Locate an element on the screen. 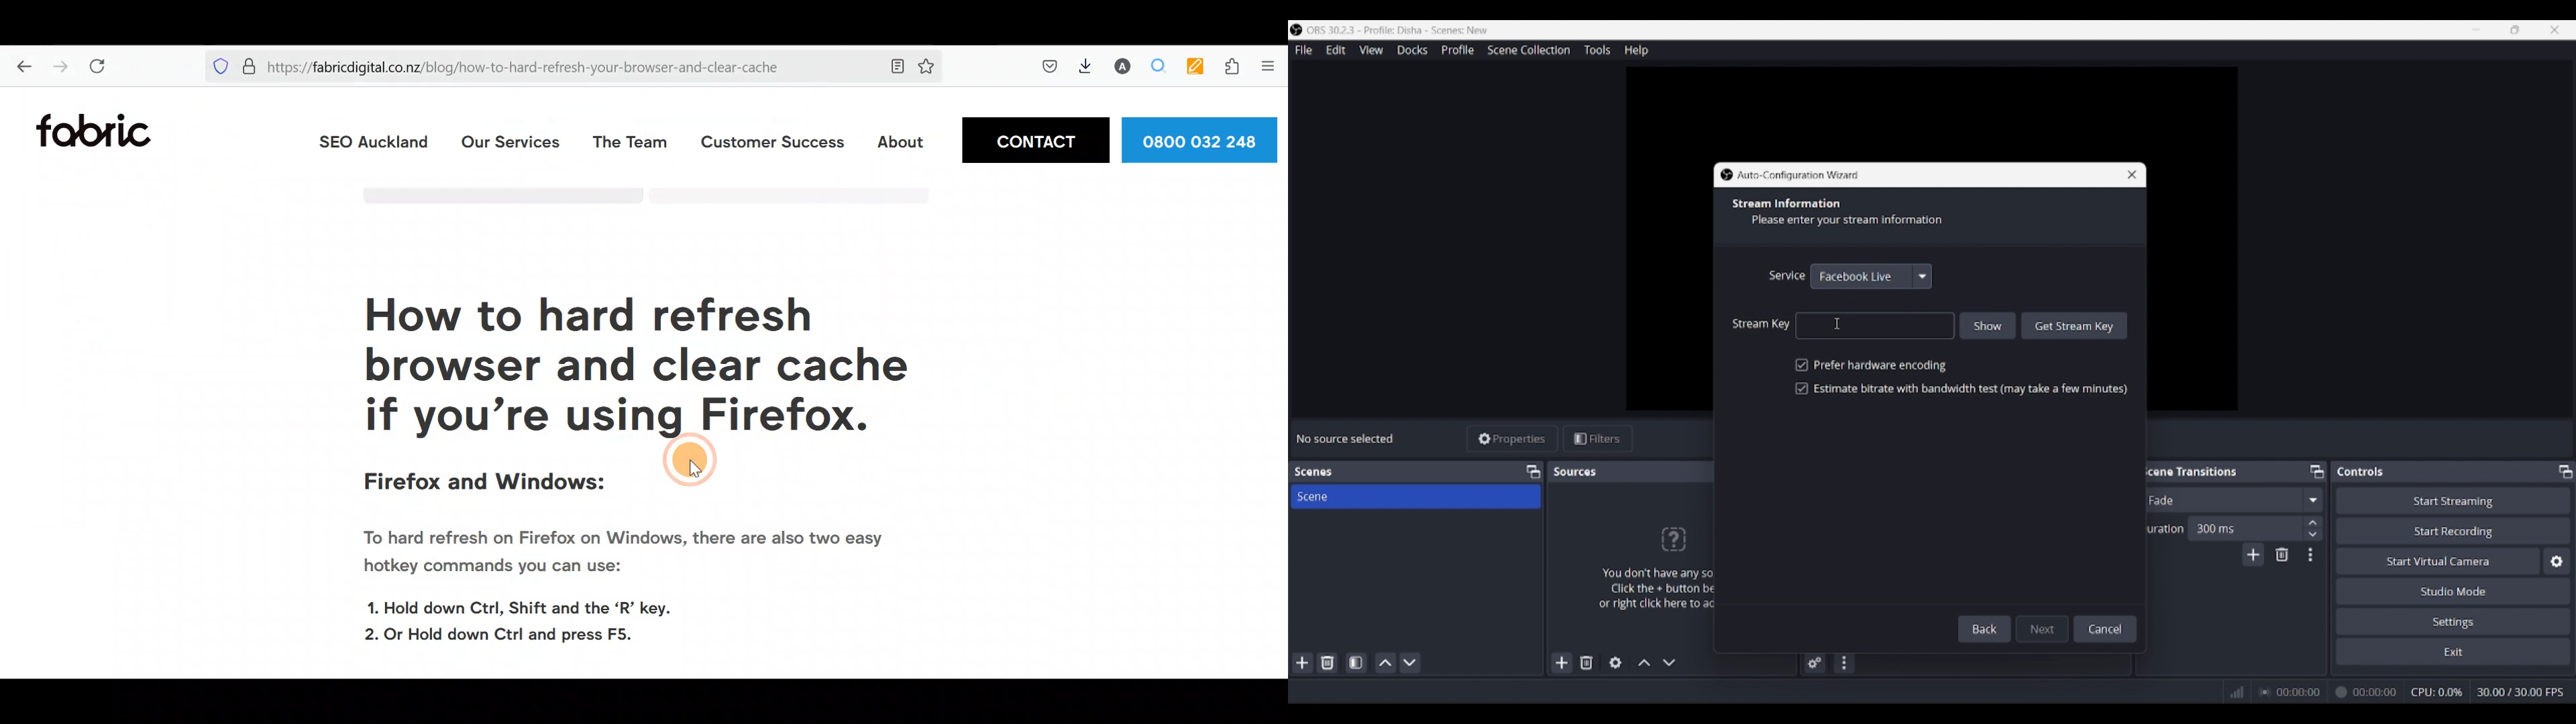 The width and height of the screenshot is (2576, 728). Indicates duration is located at coordinates (2161, 528).